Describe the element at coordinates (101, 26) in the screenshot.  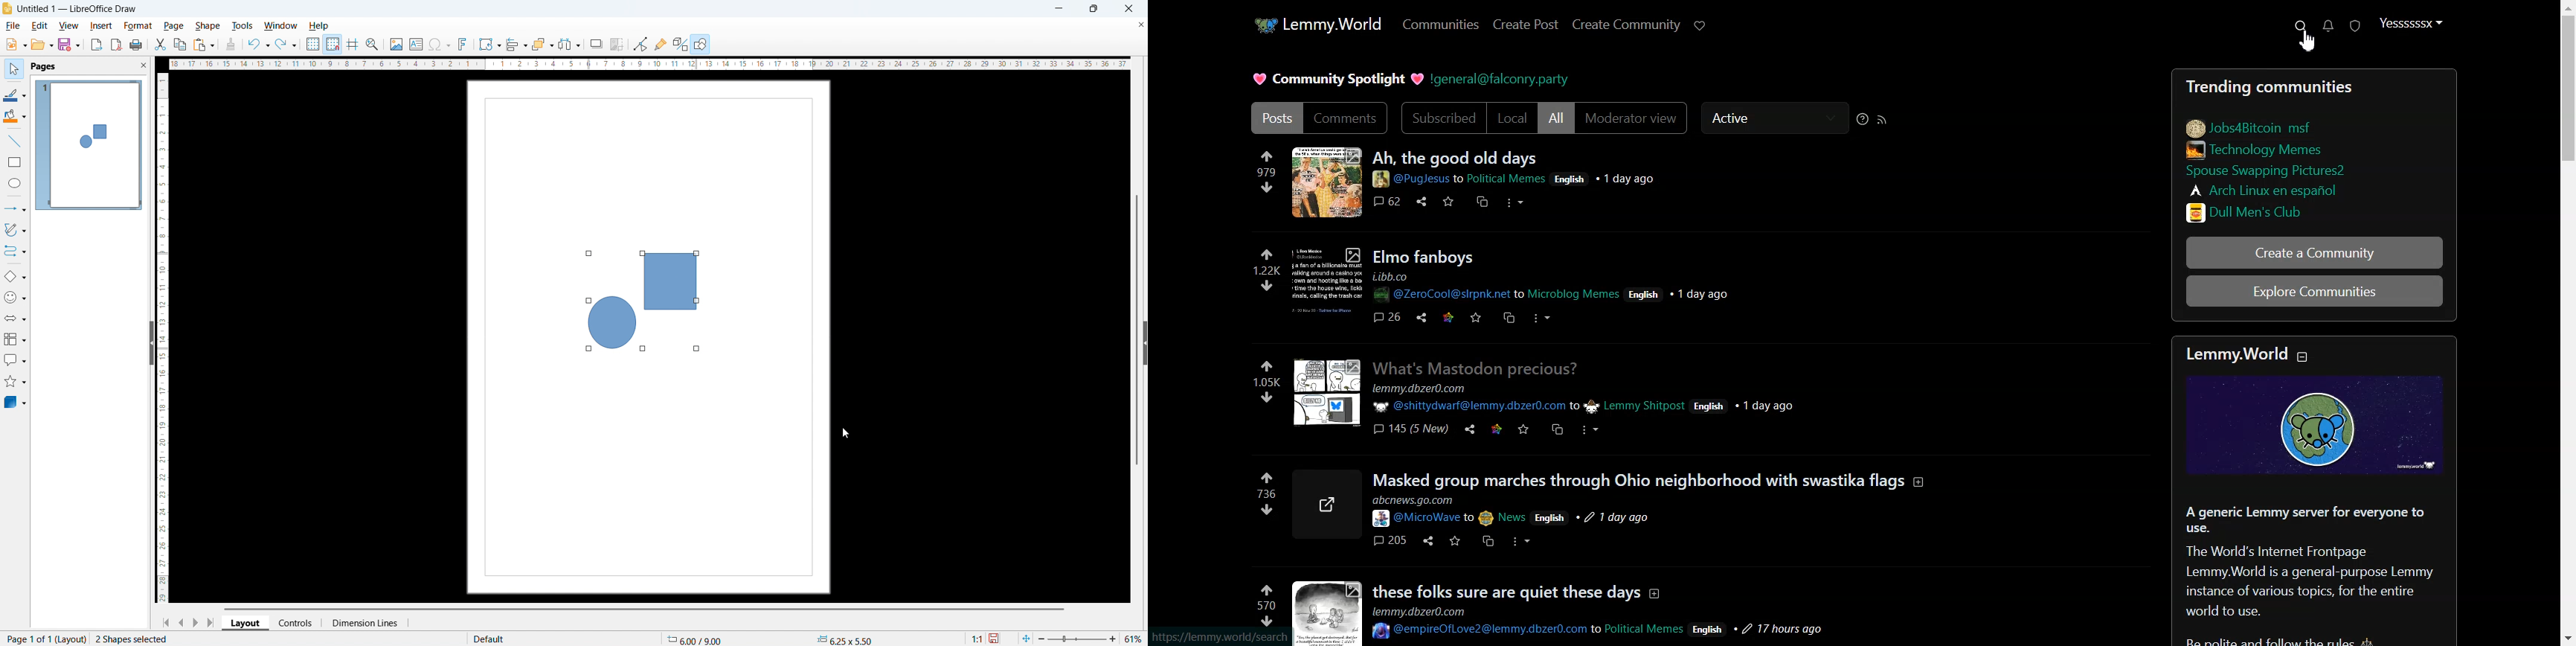
I see `insert` at that location.